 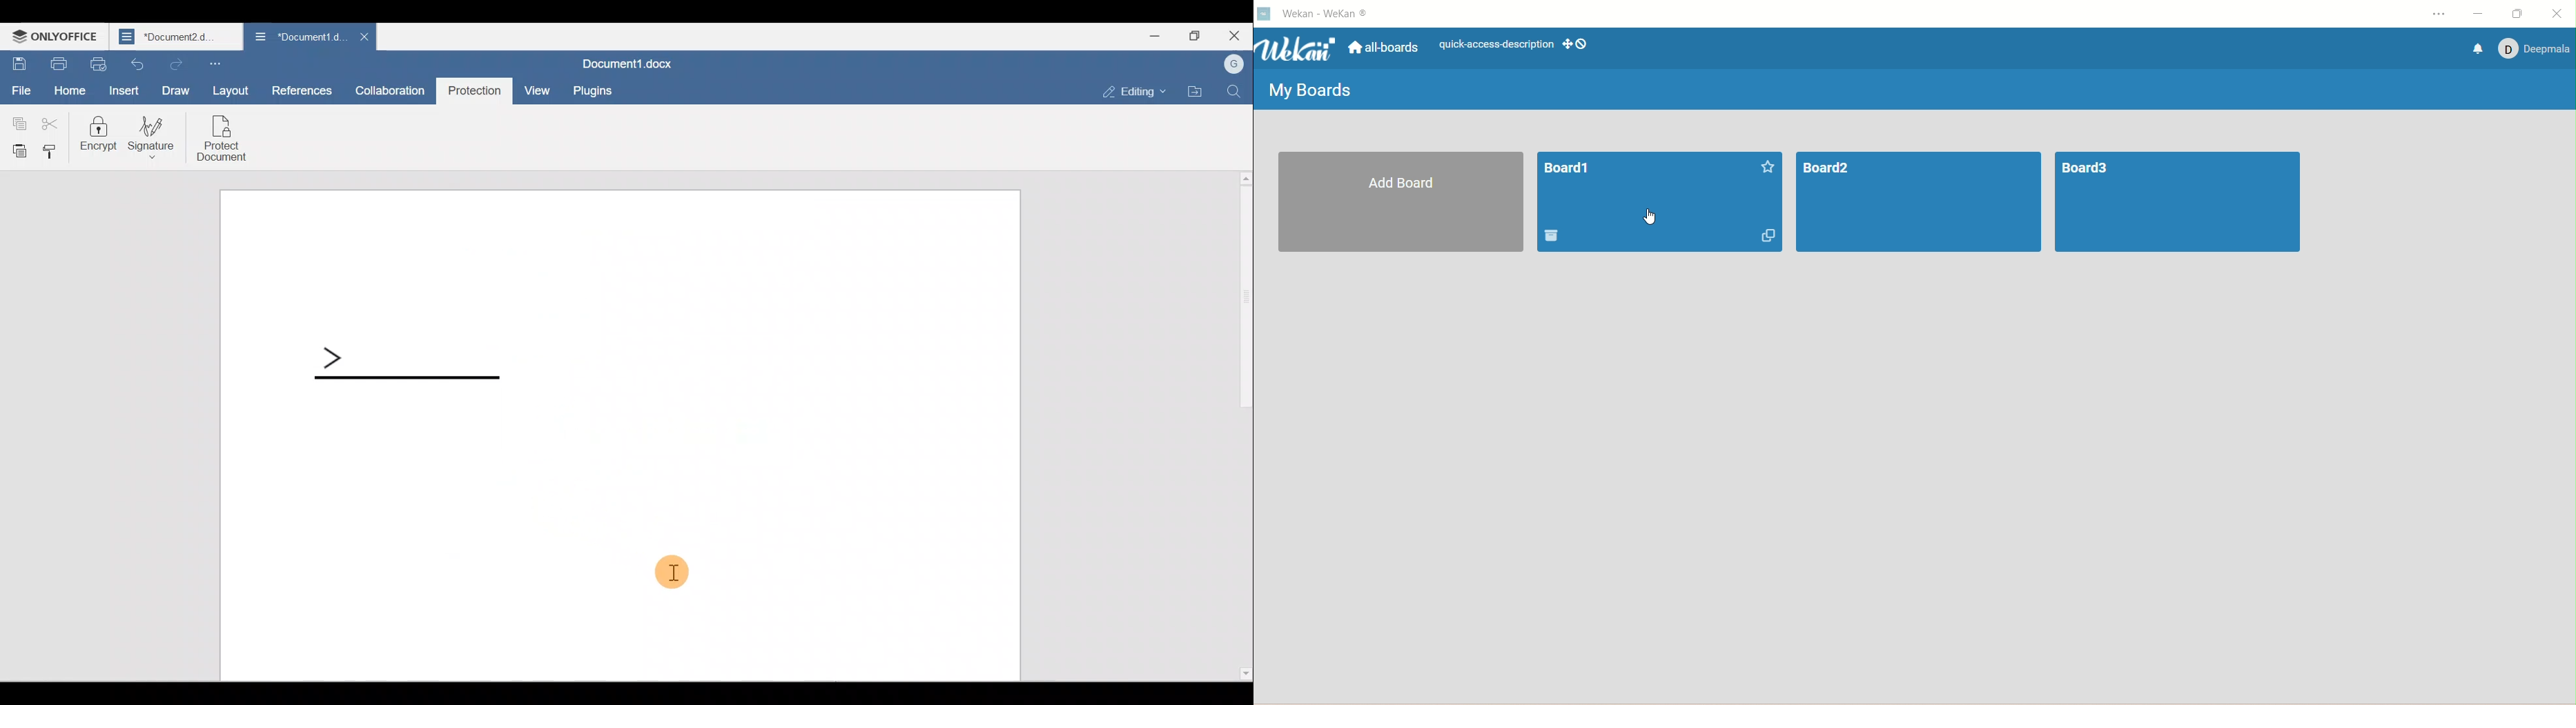 I want to click on Document name, so click(x=178, y=37).